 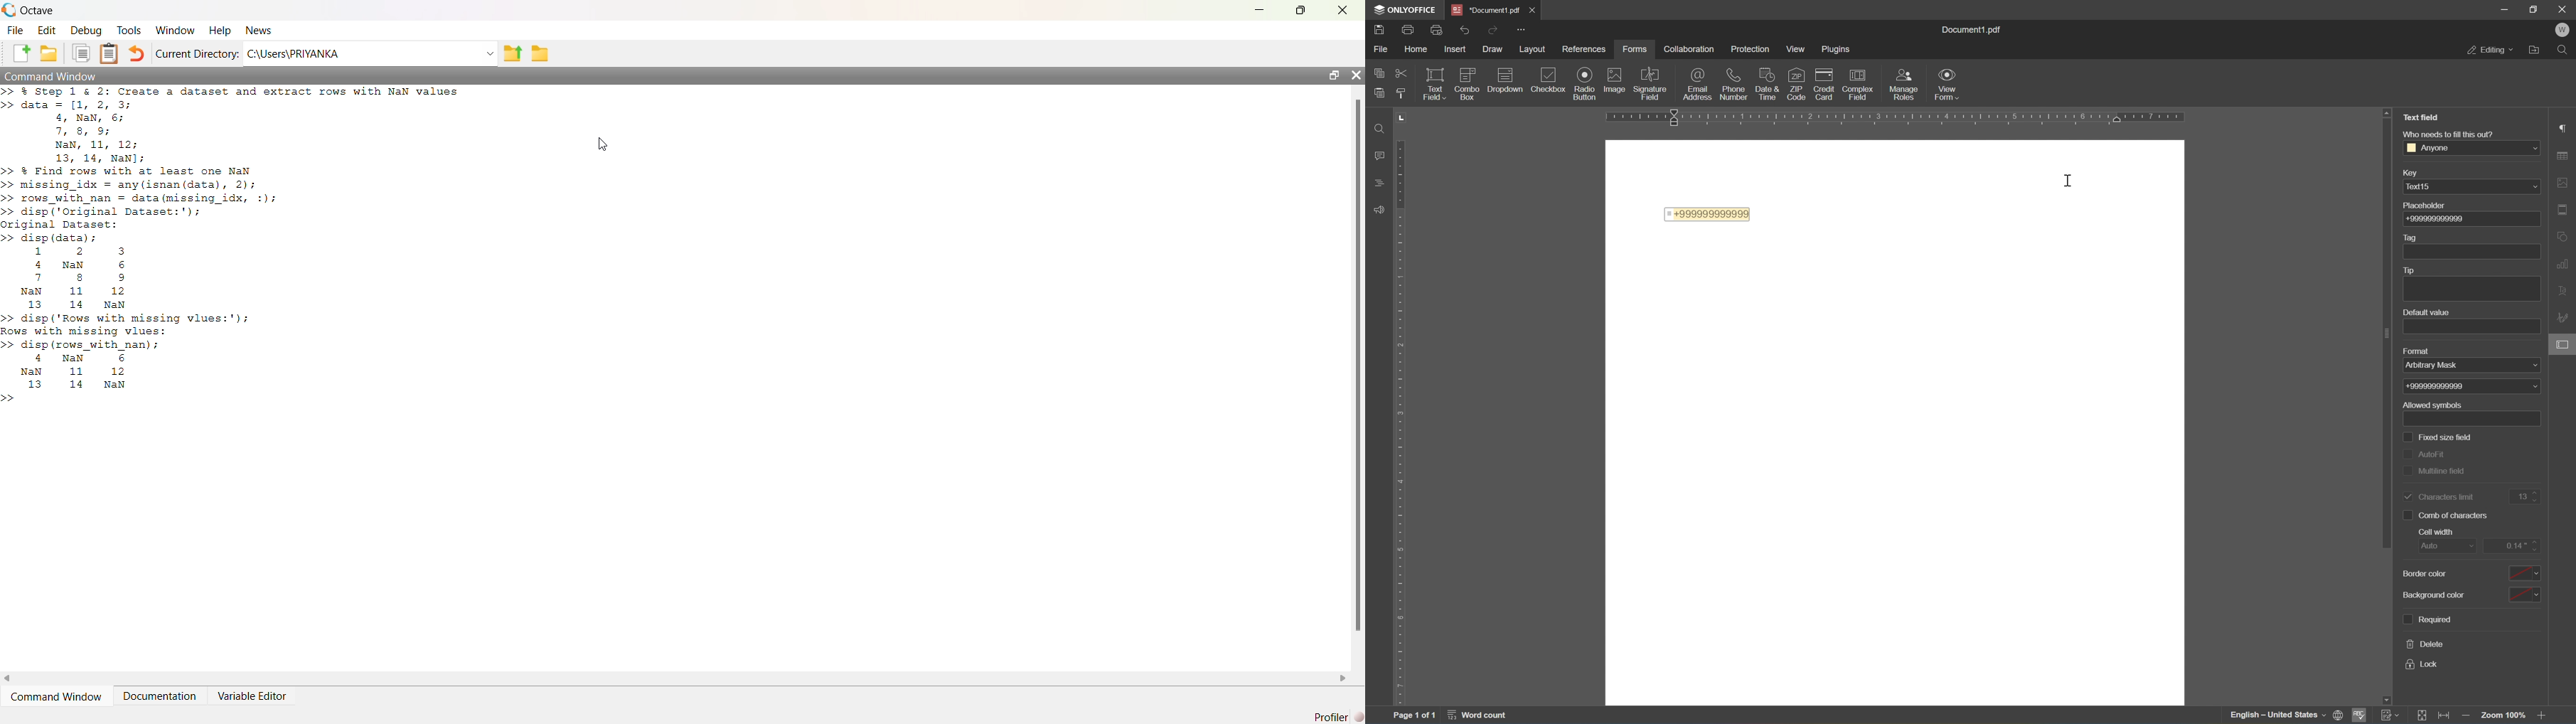 What do you see at coordinates (2548, 703) in the screenshot?
I see `scroll down` at bounding box center [2548, 703].